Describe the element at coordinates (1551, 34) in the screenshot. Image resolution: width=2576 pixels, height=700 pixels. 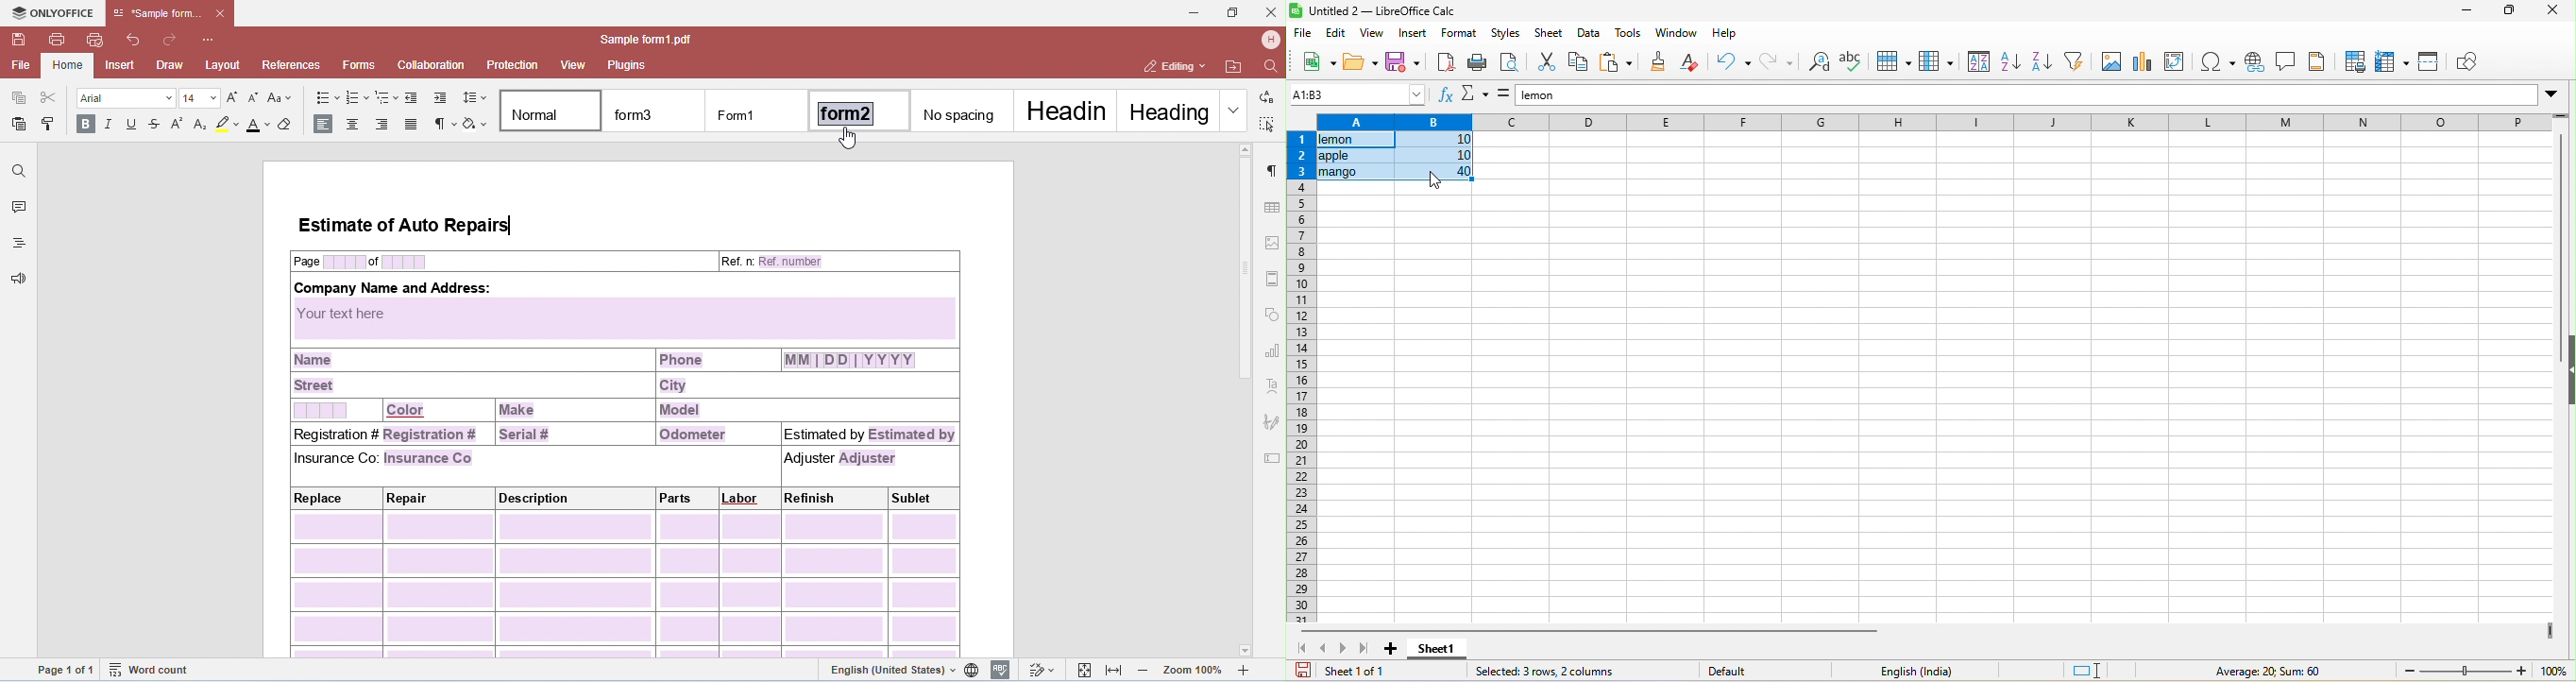
I see `sheet` at that location.